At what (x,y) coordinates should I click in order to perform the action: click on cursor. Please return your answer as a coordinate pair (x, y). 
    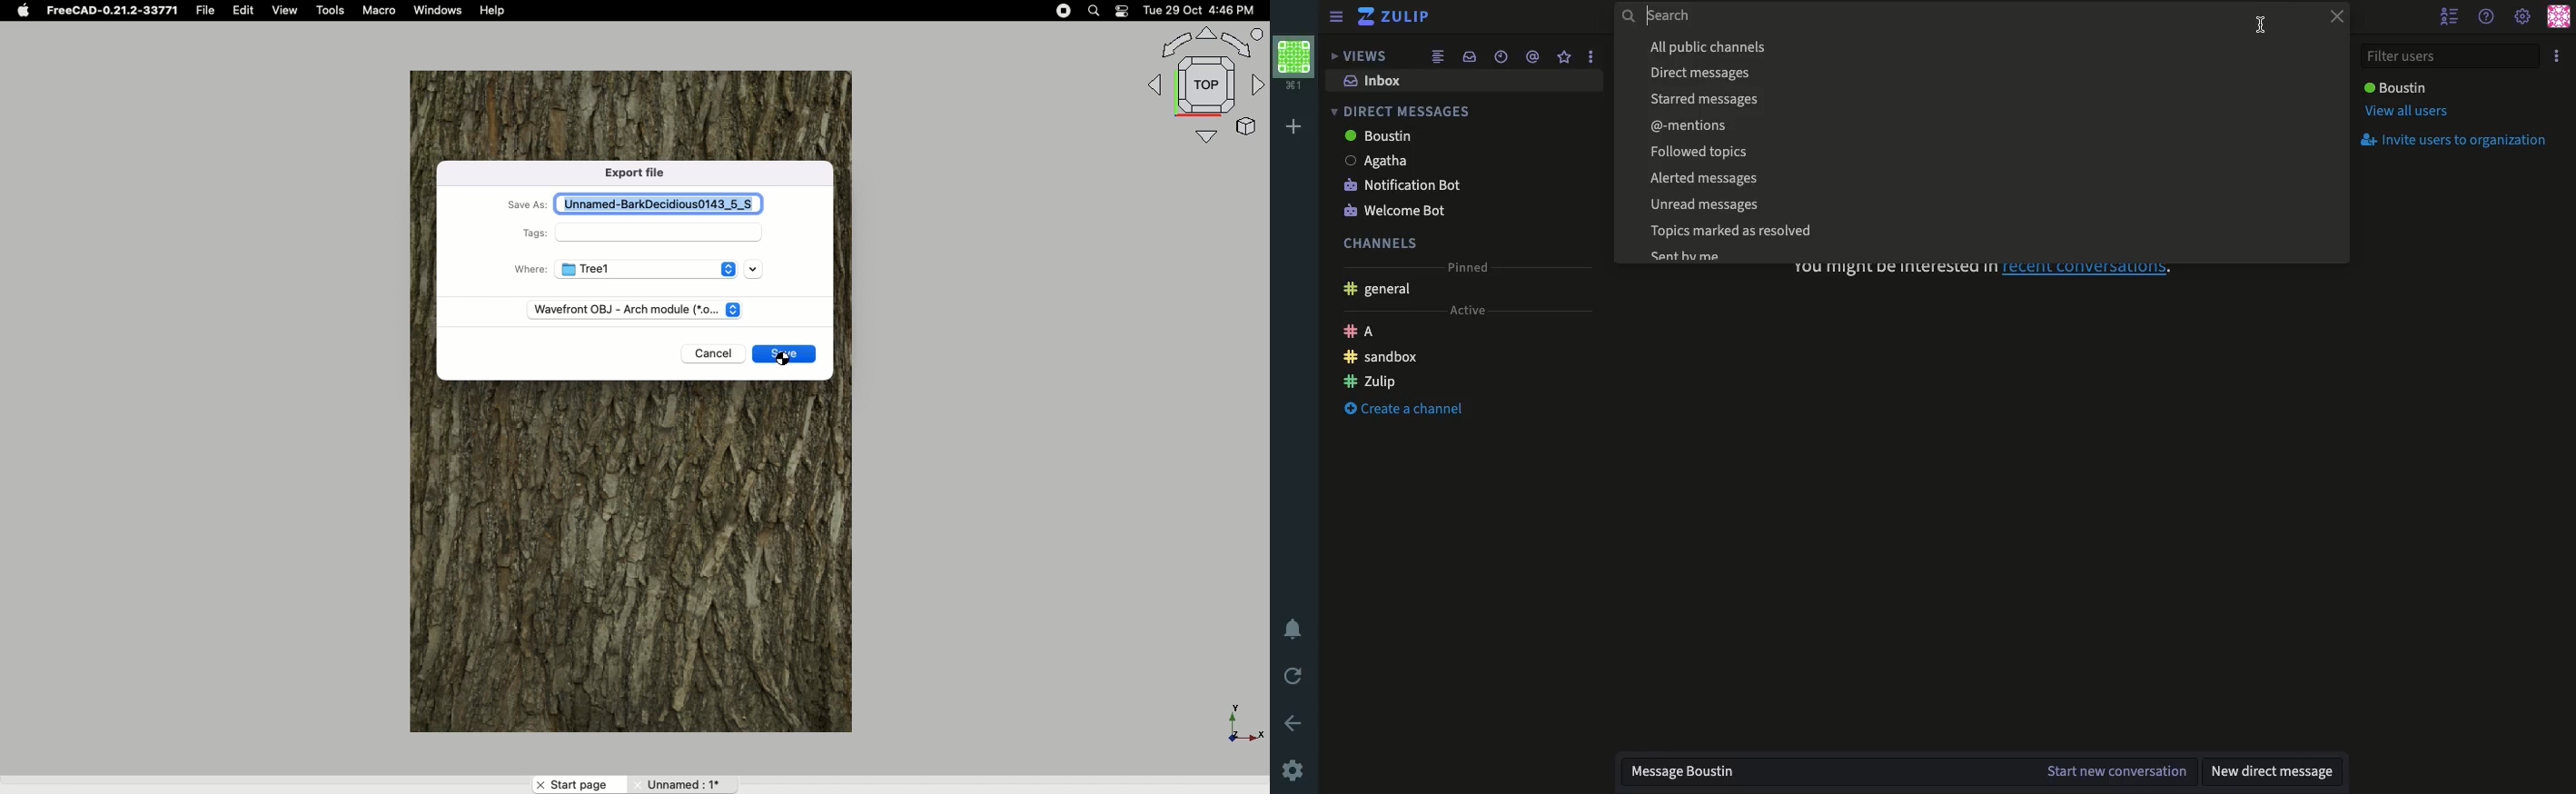
    Looking at the image, I should click on (2260, 25).